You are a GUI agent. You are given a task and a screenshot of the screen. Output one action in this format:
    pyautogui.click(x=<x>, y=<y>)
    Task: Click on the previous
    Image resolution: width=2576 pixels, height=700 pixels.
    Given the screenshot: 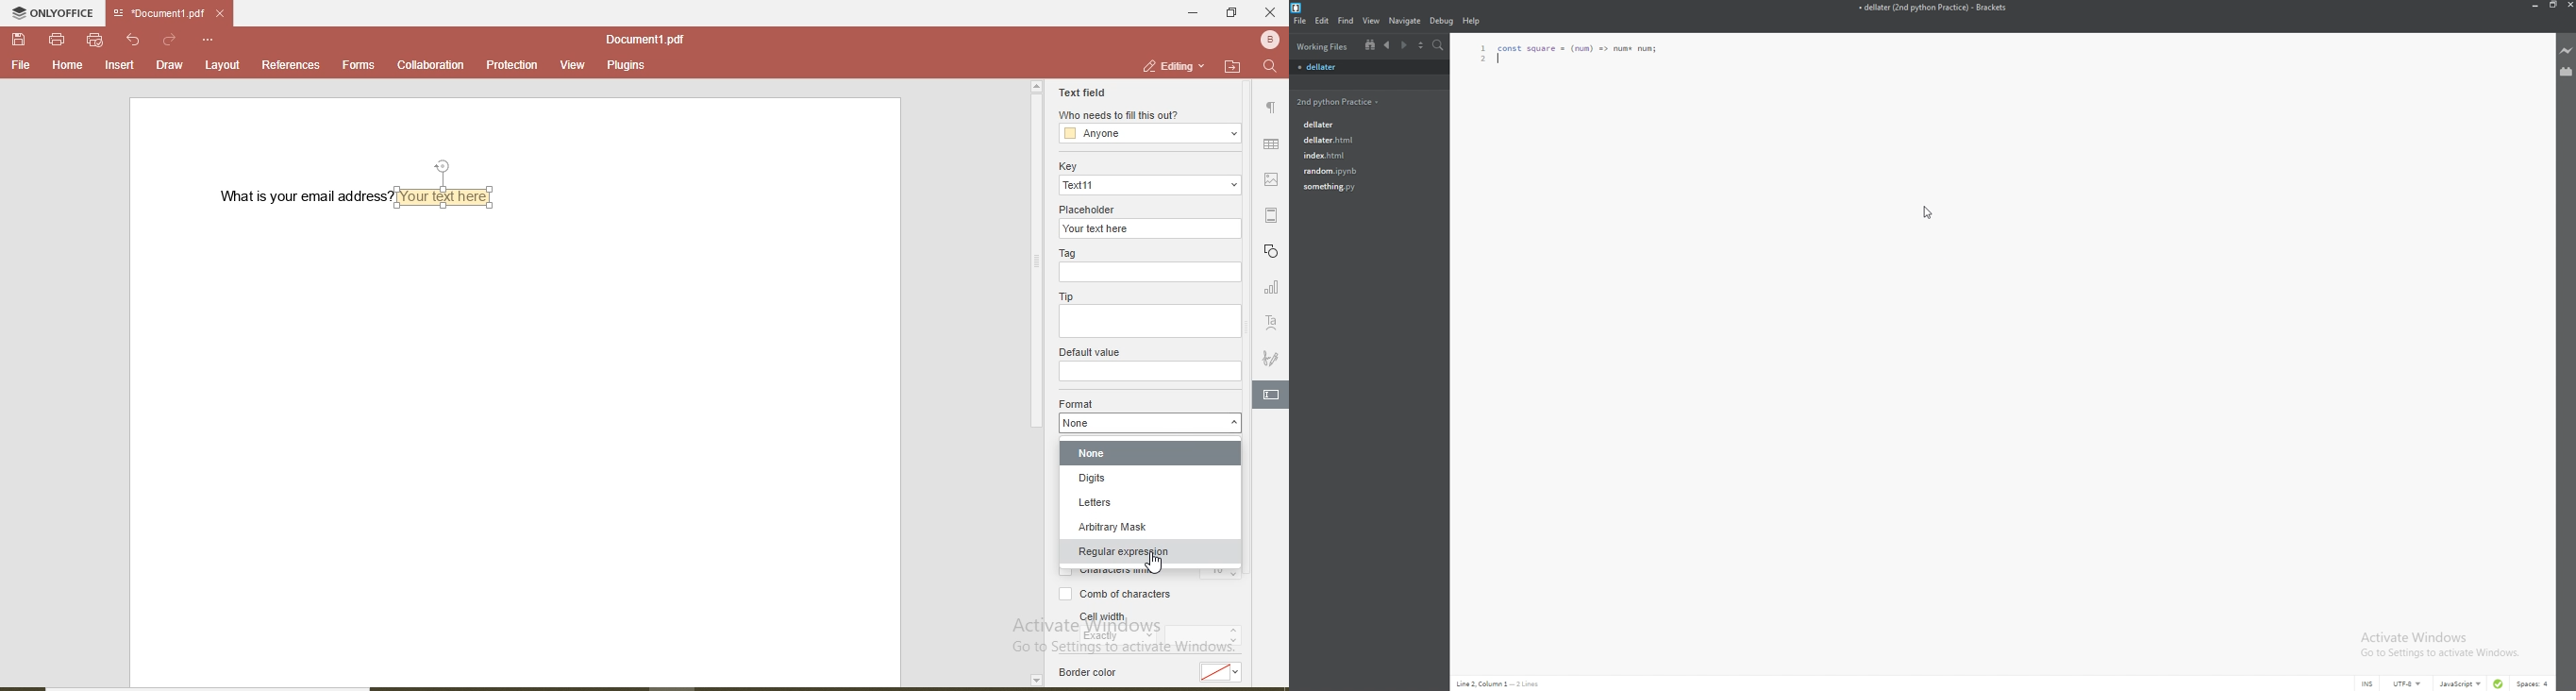 What is the action you would take?
    pyautogui.click(x=1387, y=45)
    